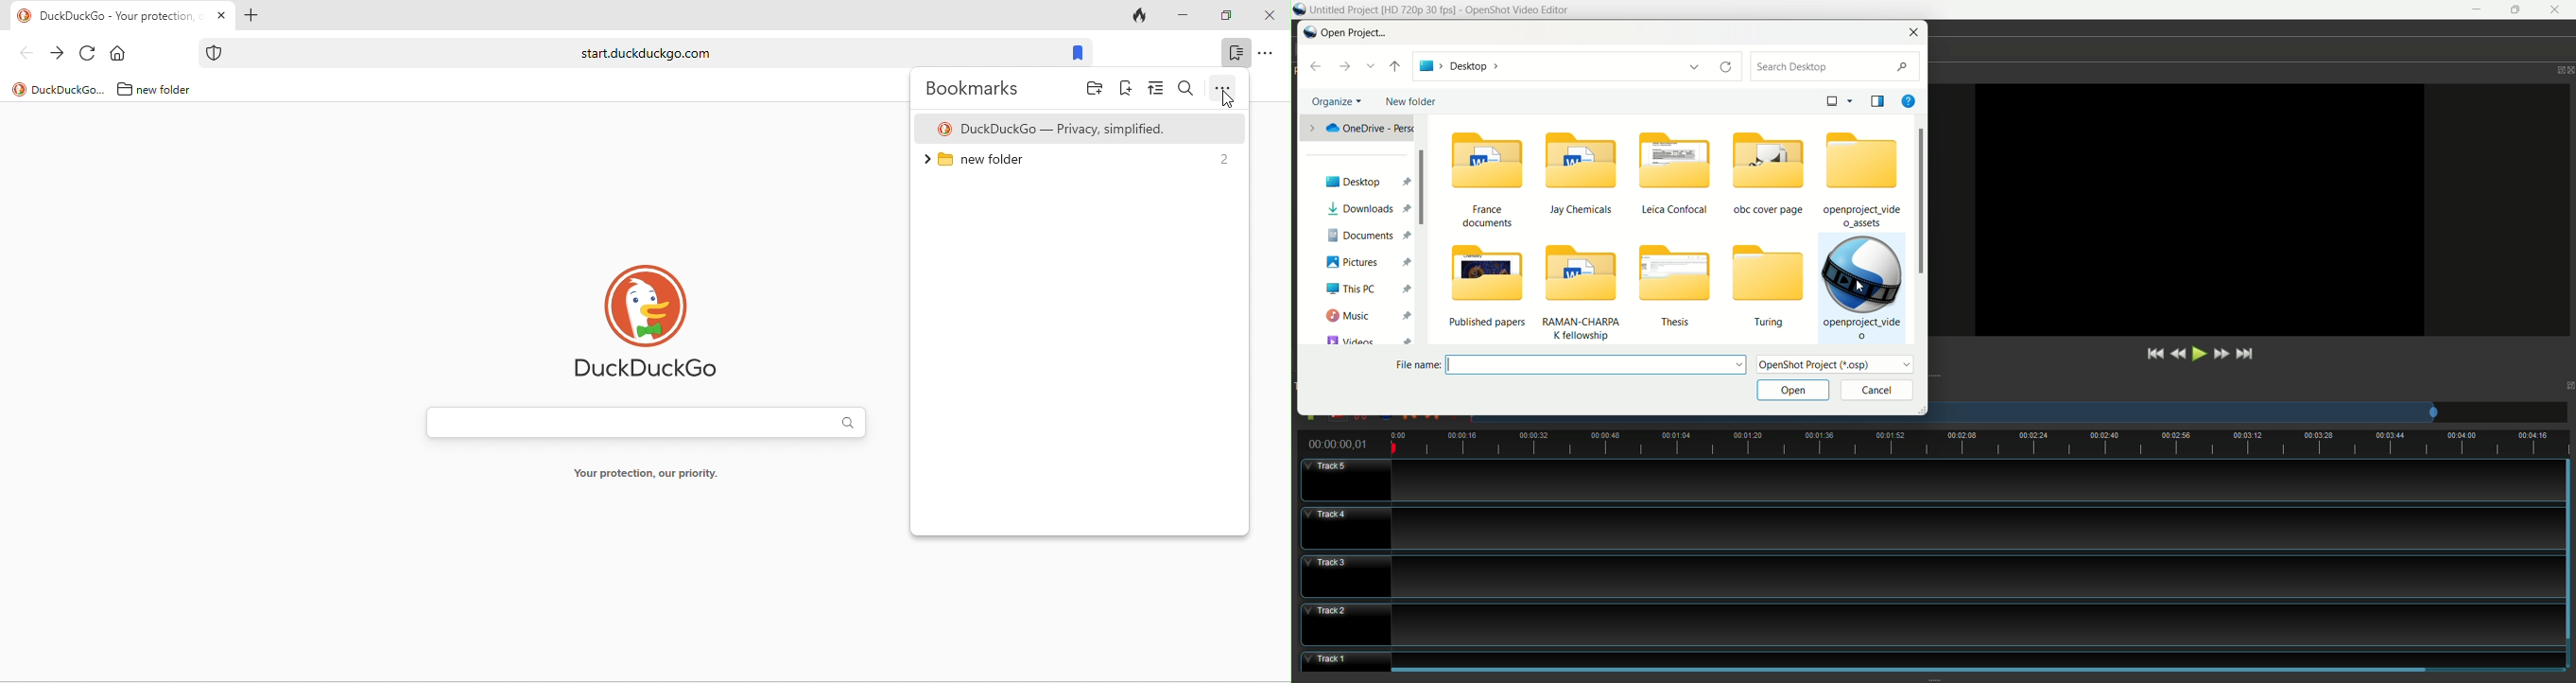 The width and height of the screenshot is (2576, 700). I want to click on downloads, so click(1368, 208).